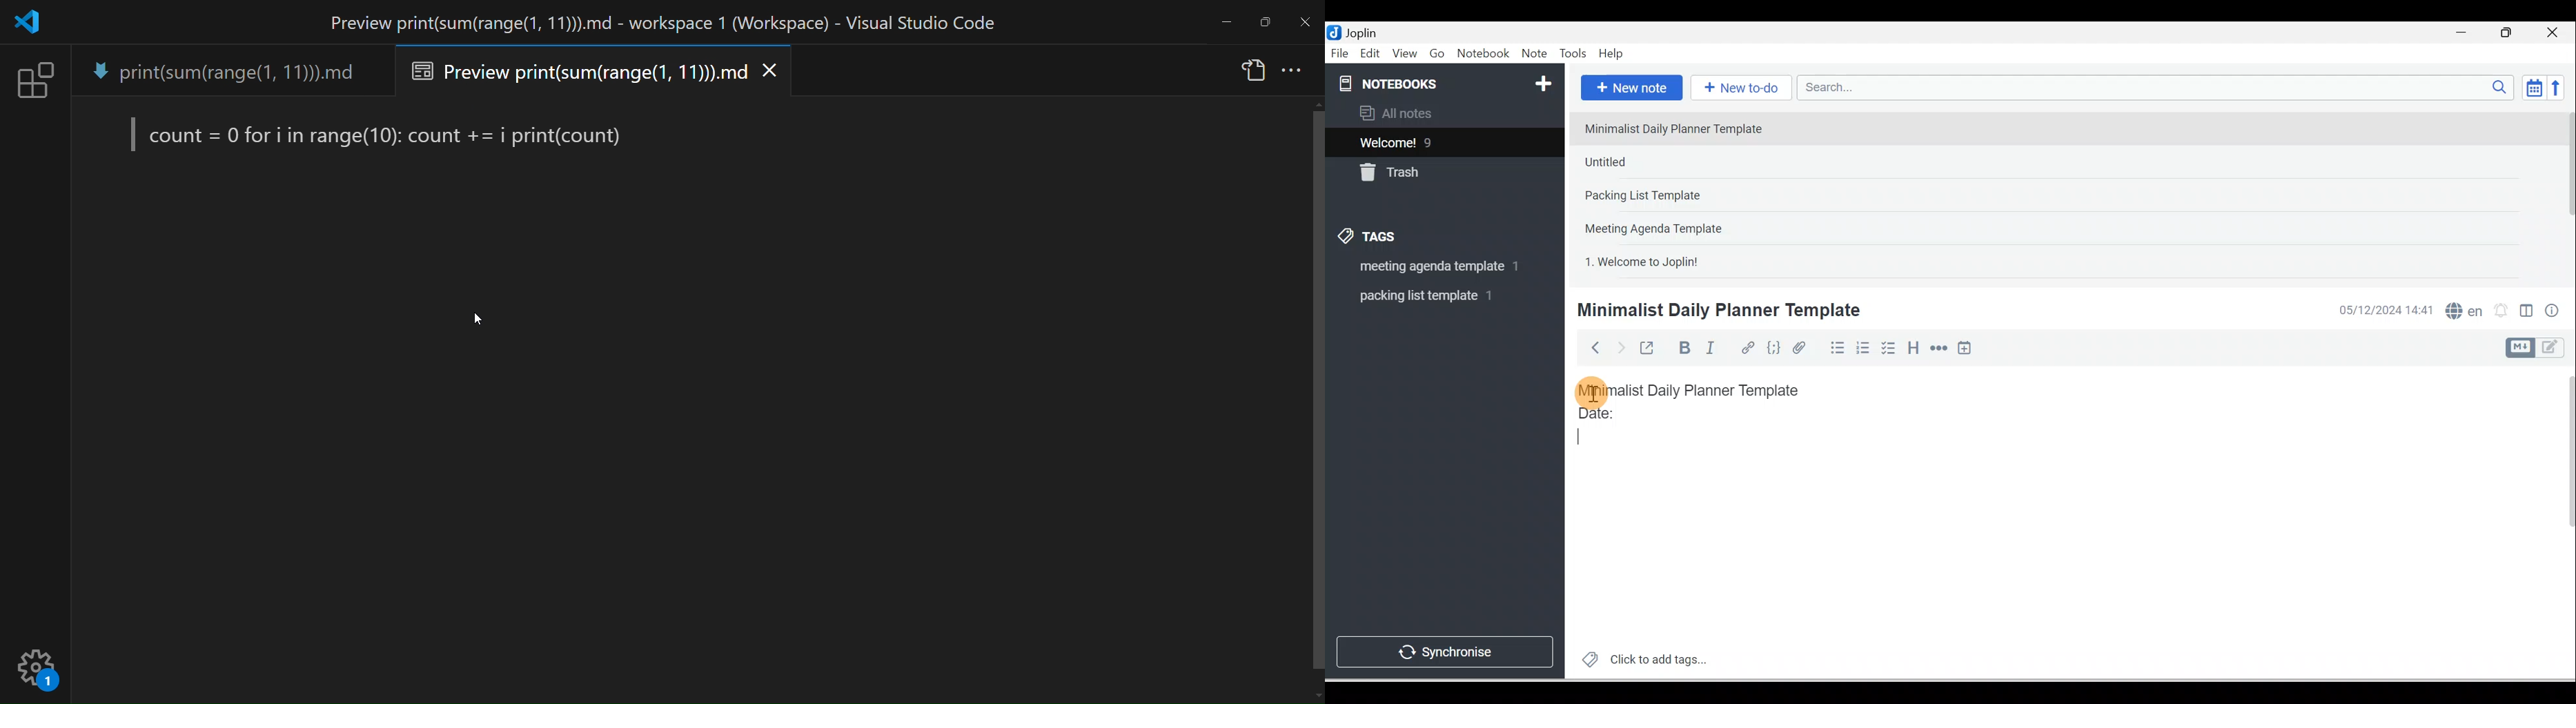  What do you see at coordinates (1371, 54) in the screenshot?
I see `Edit` at bounding box center [1371, 54].